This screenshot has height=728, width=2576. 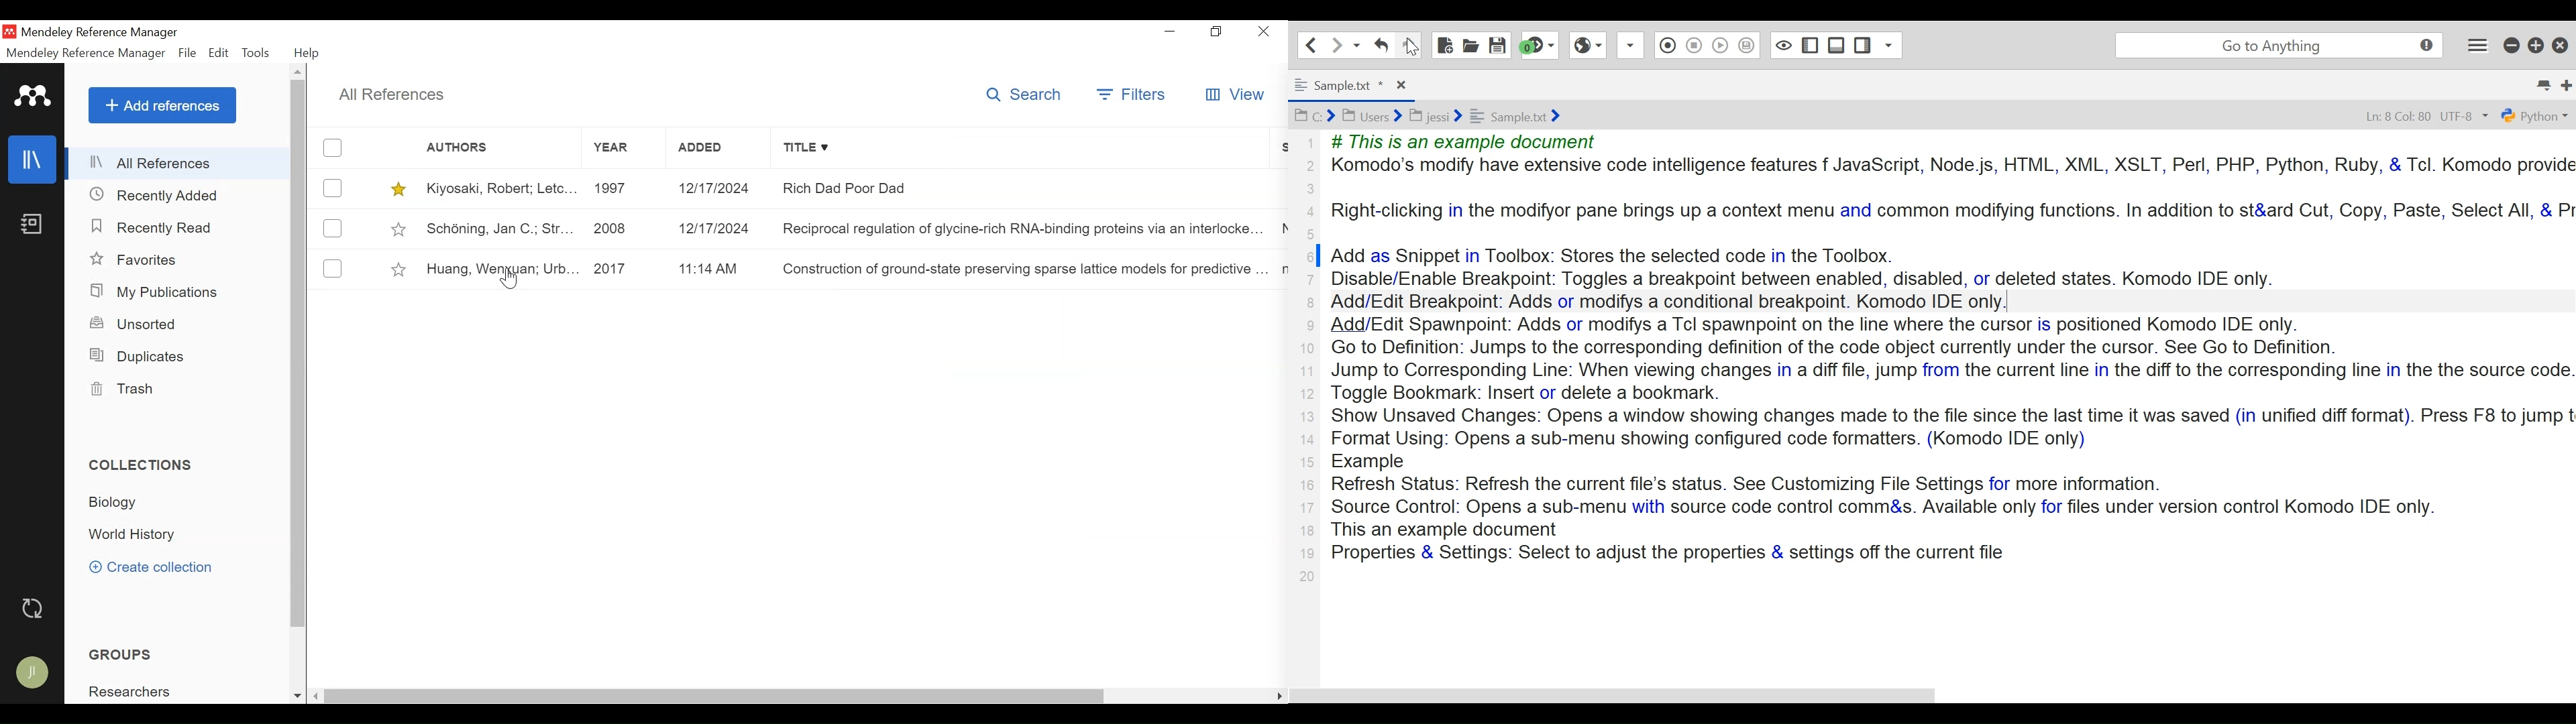 I want to click on Toggle Favorites, so click(x=400, y=230).